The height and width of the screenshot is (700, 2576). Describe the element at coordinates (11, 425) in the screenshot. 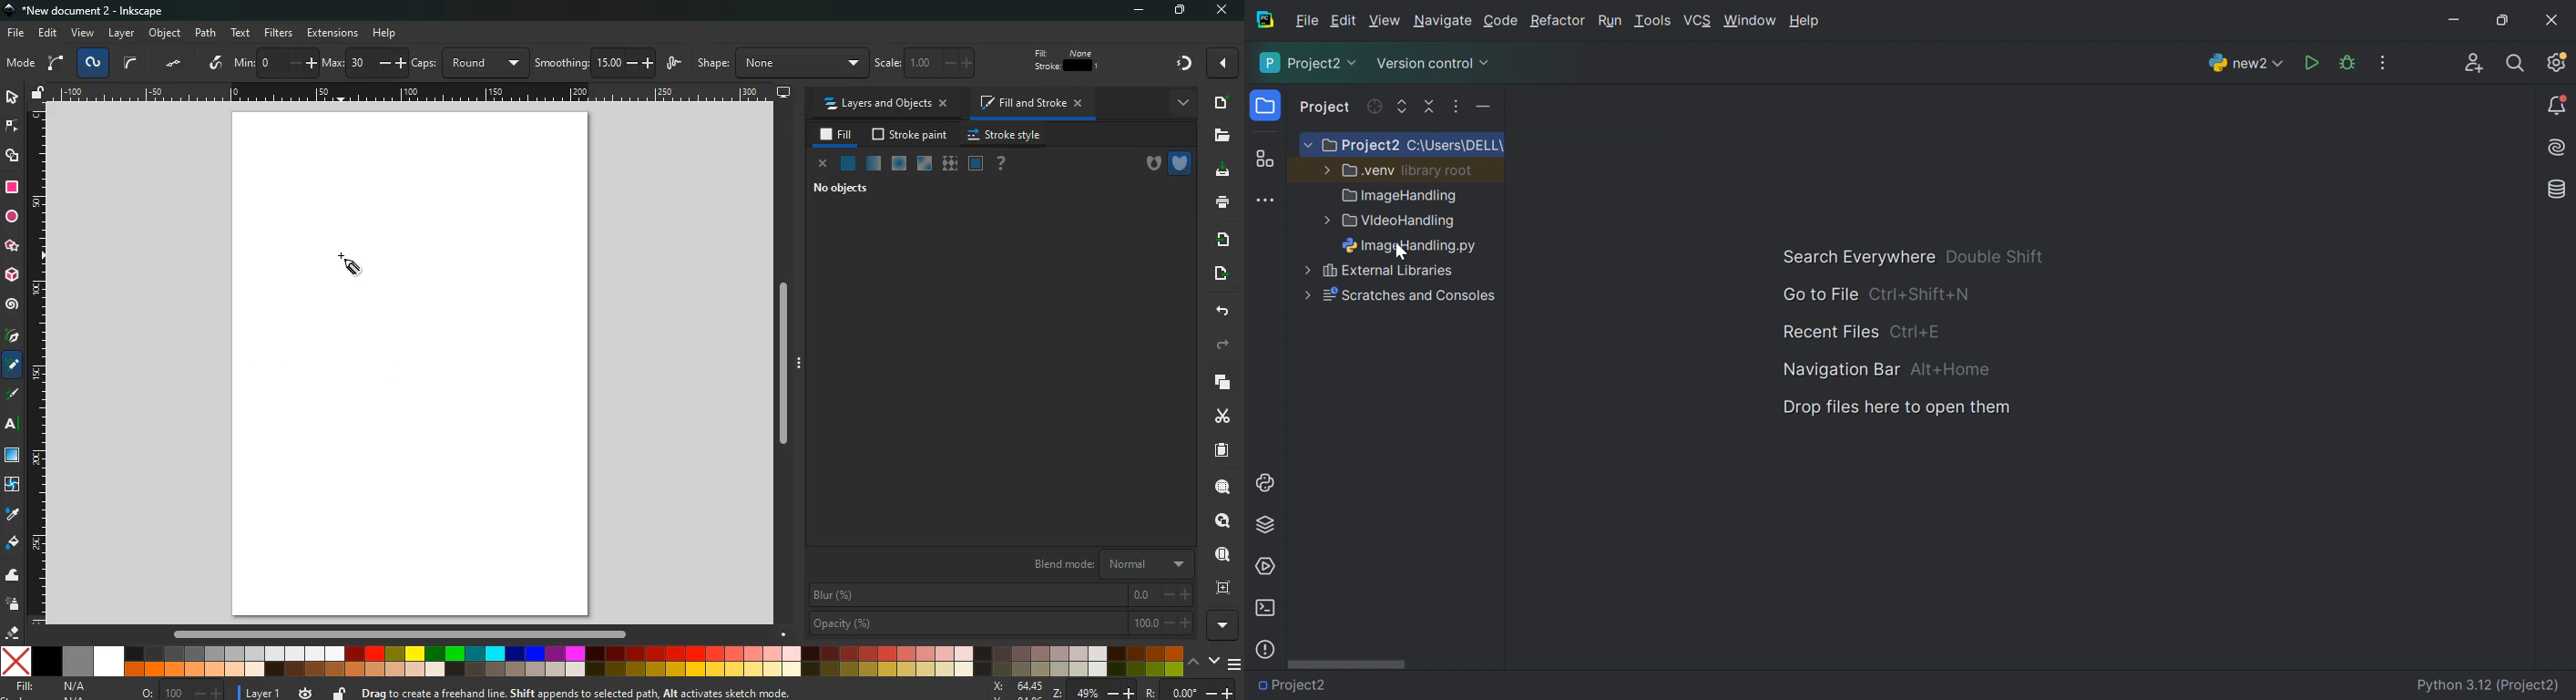

I see `` at that location.